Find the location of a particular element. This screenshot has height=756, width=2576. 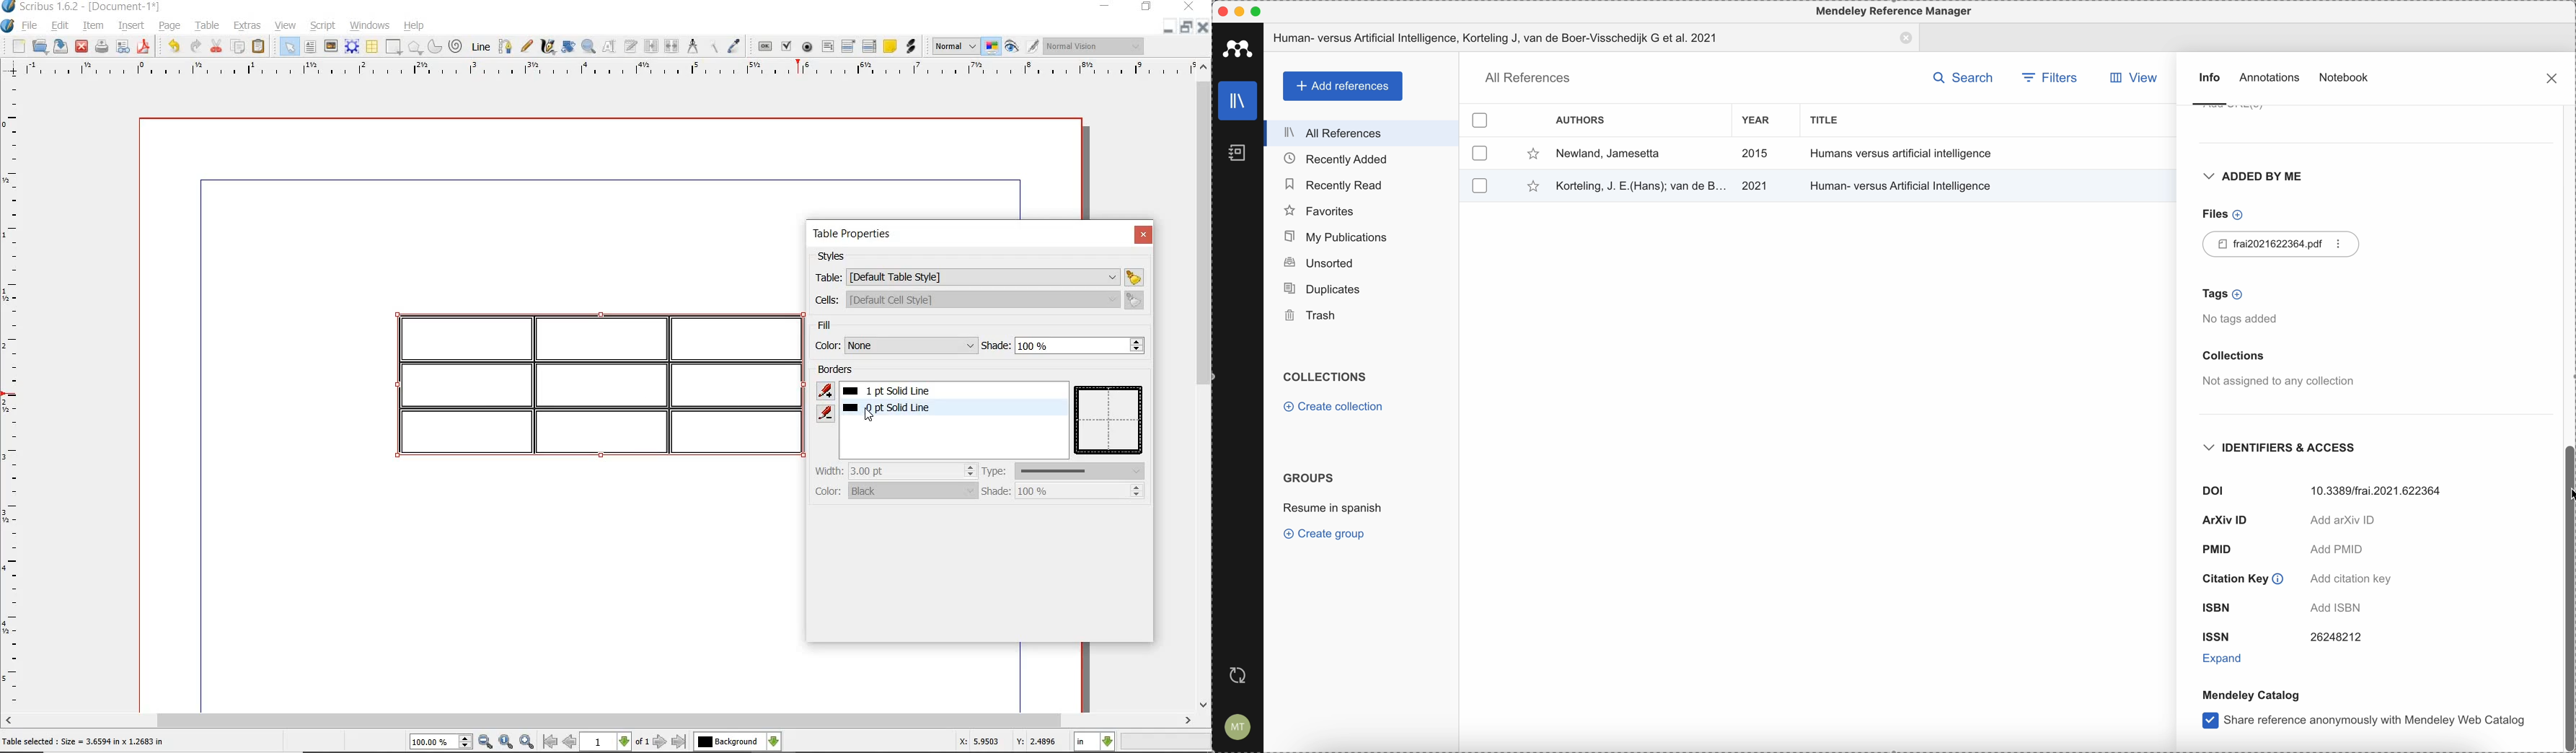

zoom in is located at coordinates (527, 741).